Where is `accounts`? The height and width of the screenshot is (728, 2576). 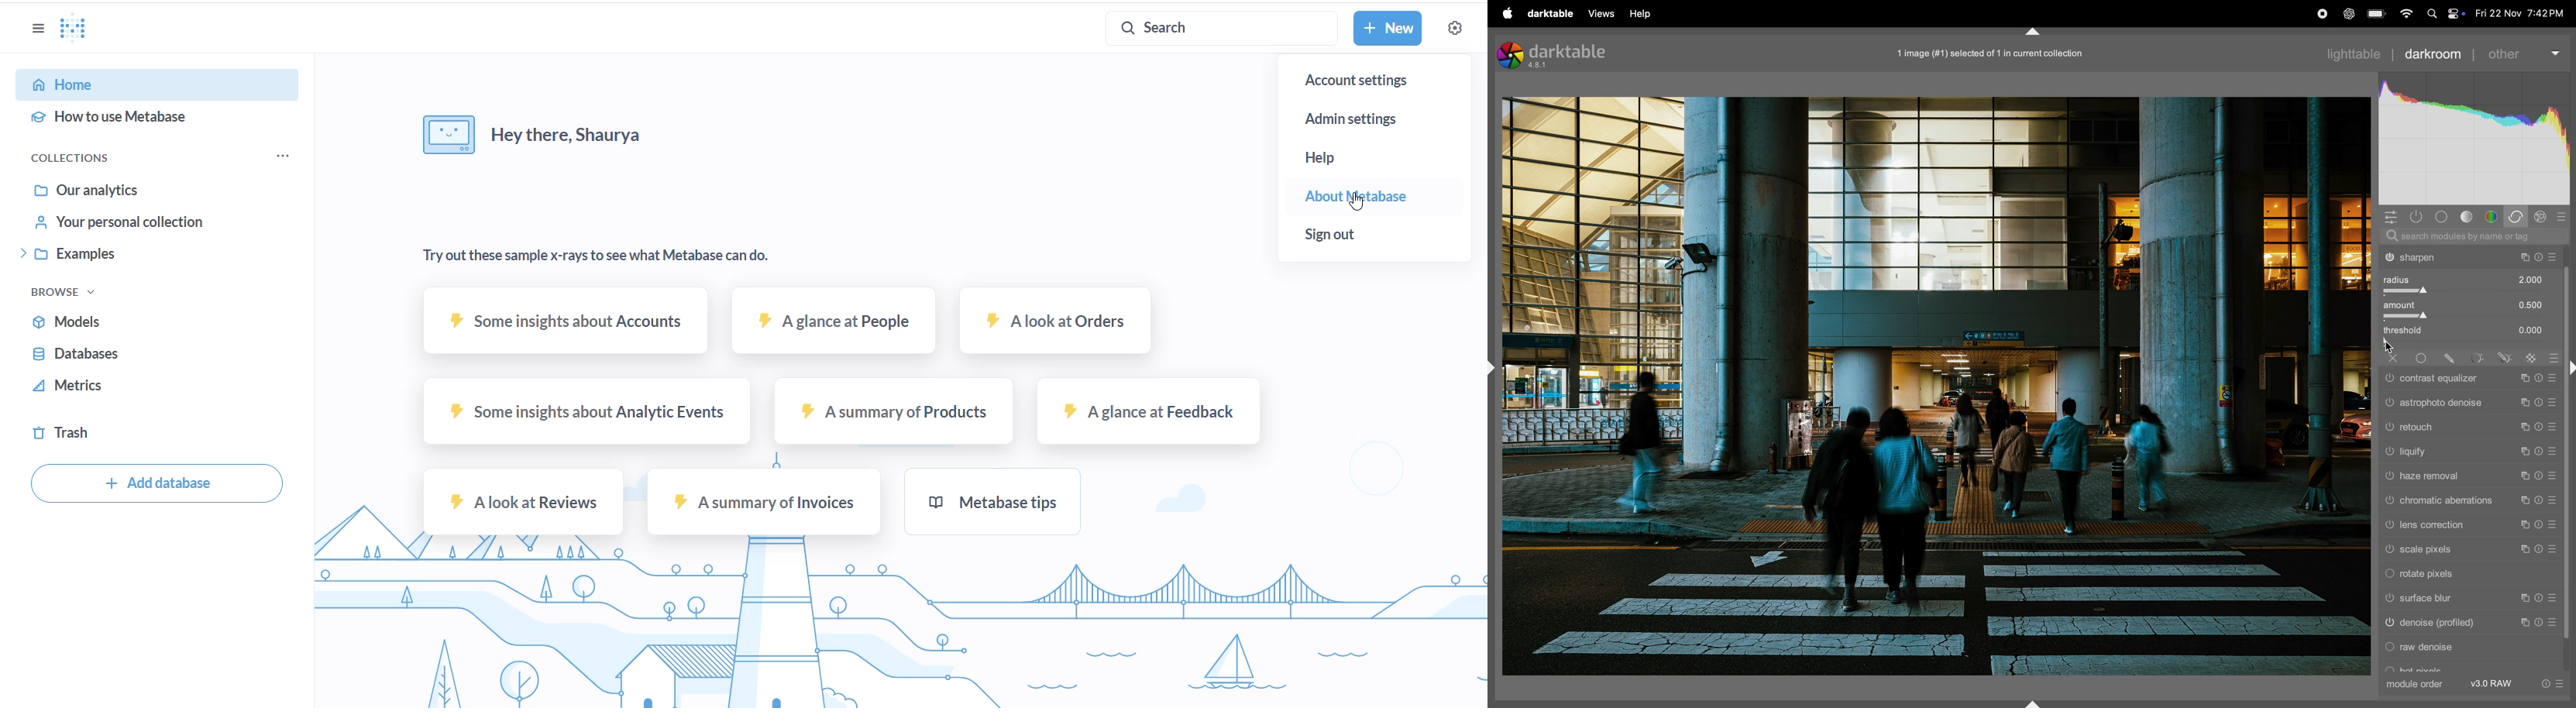 accounts is located at coordinates (1365, 78).